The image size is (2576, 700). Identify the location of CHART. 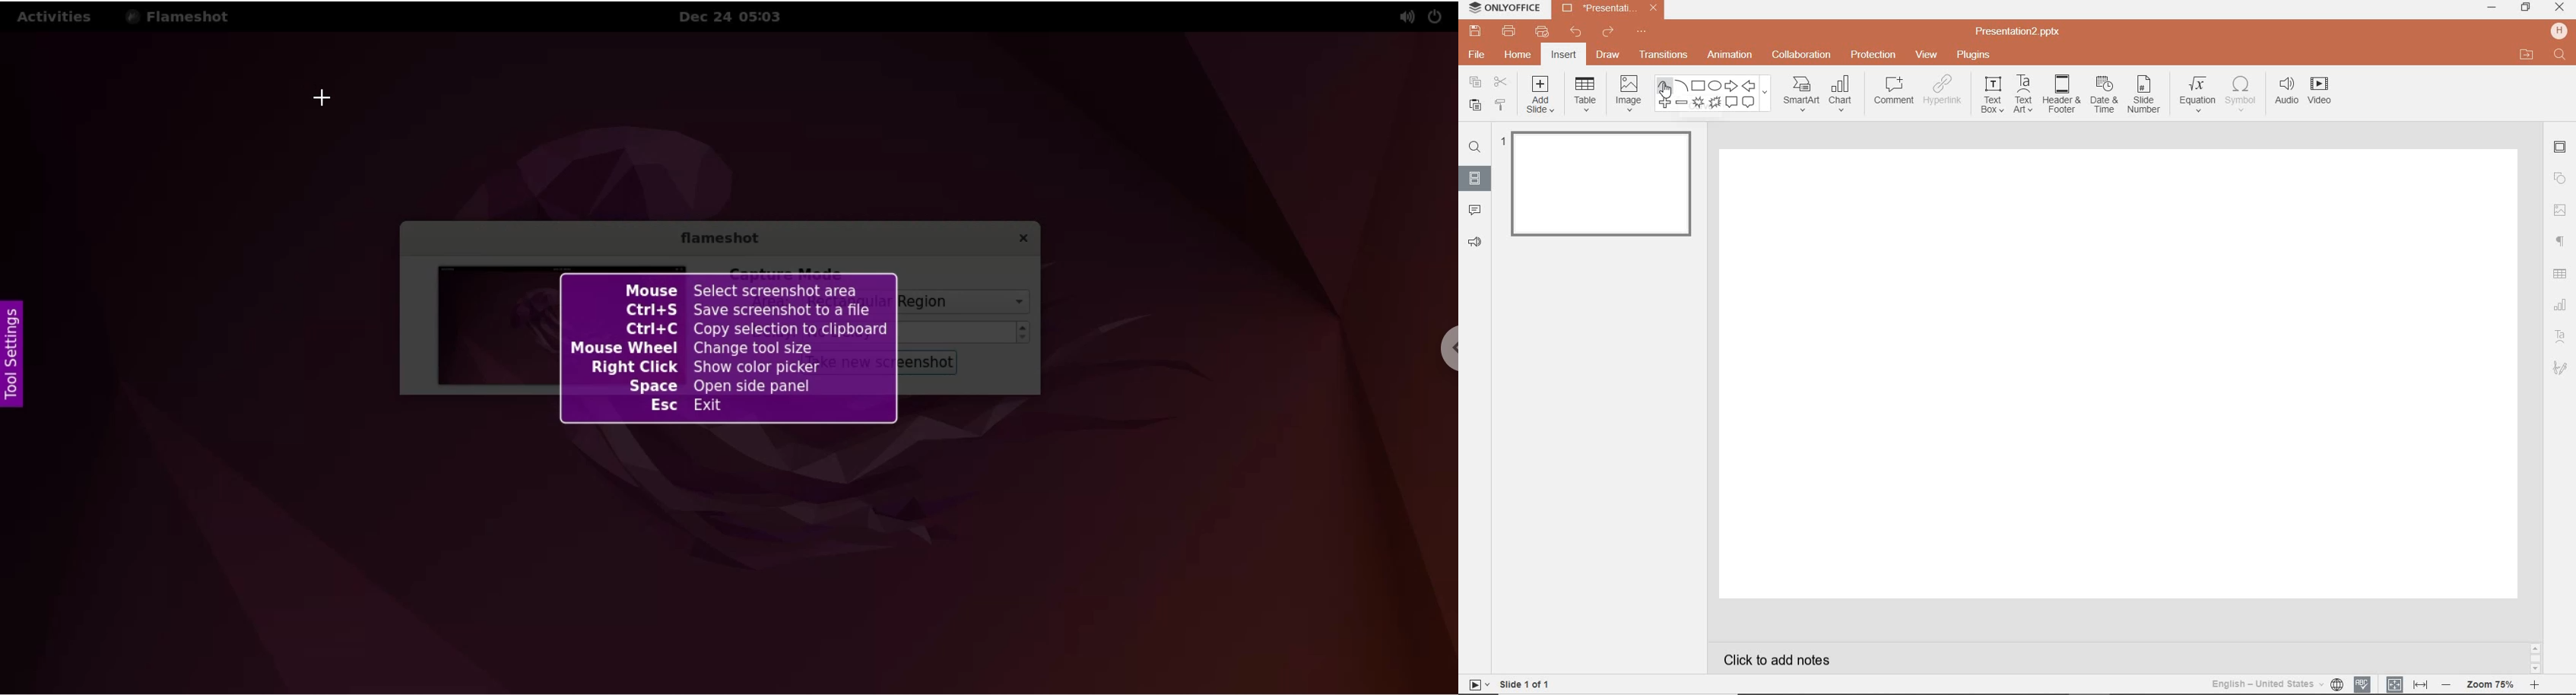
(1844, 95).